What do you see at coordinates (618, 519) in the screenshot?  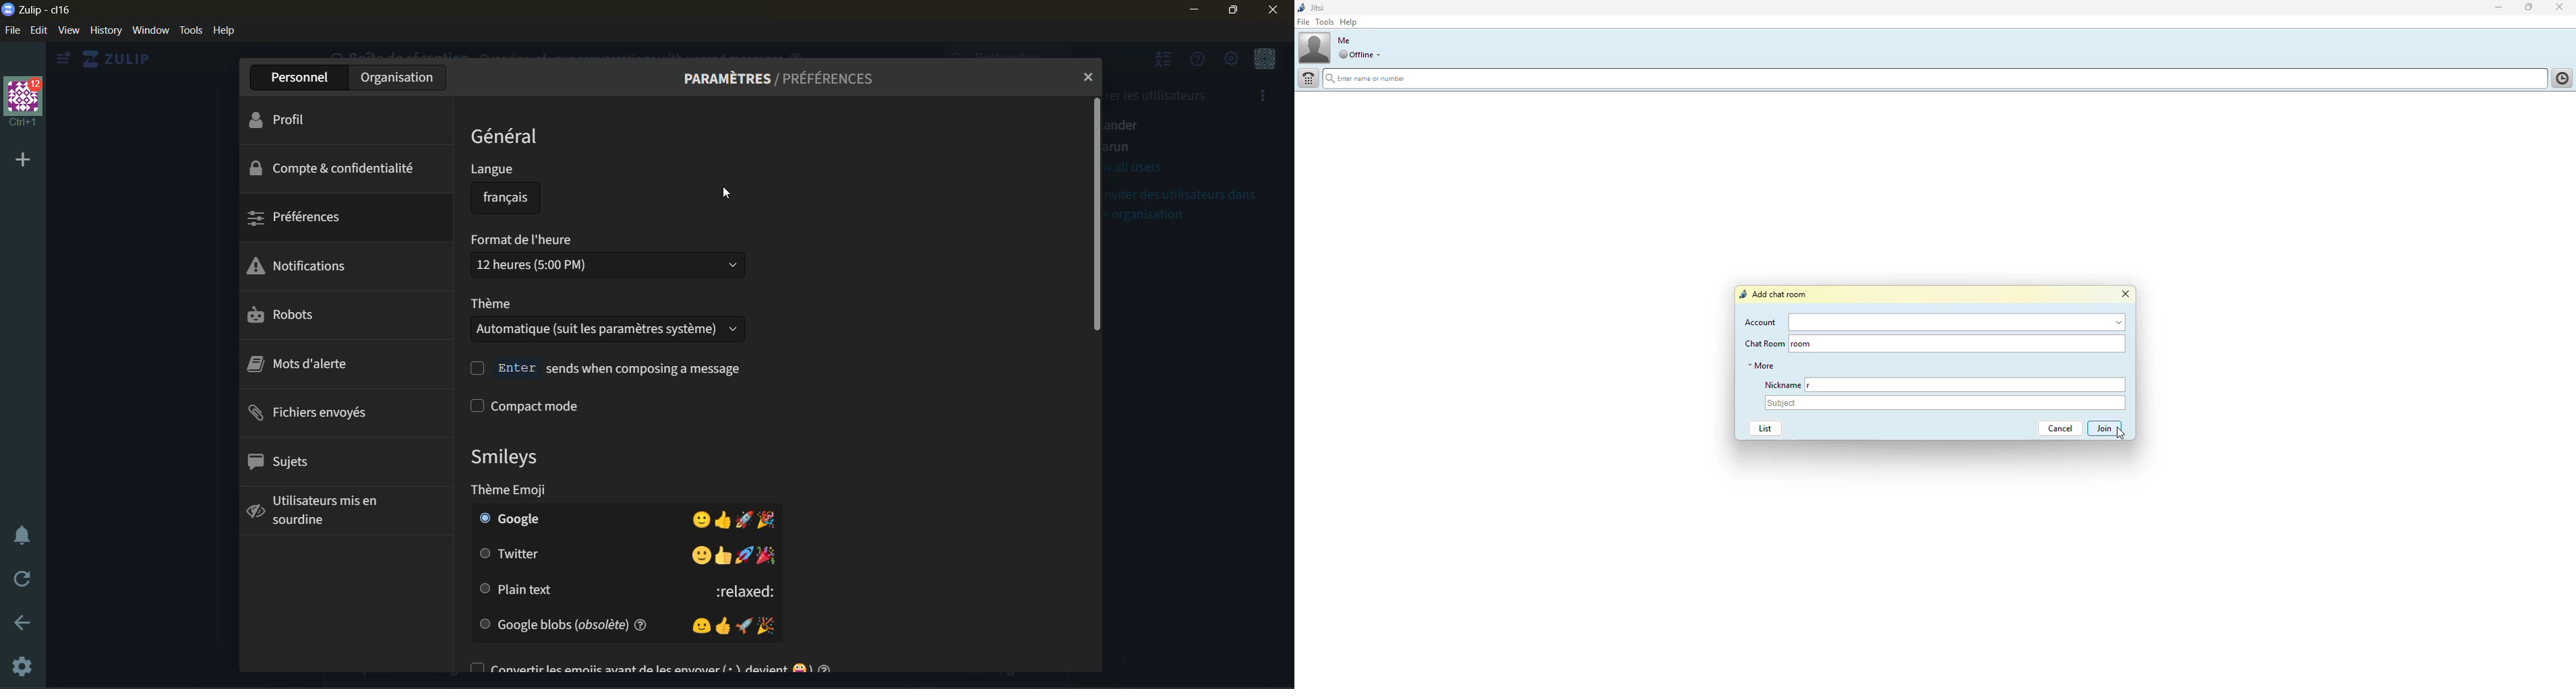 I see `google` at bounding box center [618, 519].